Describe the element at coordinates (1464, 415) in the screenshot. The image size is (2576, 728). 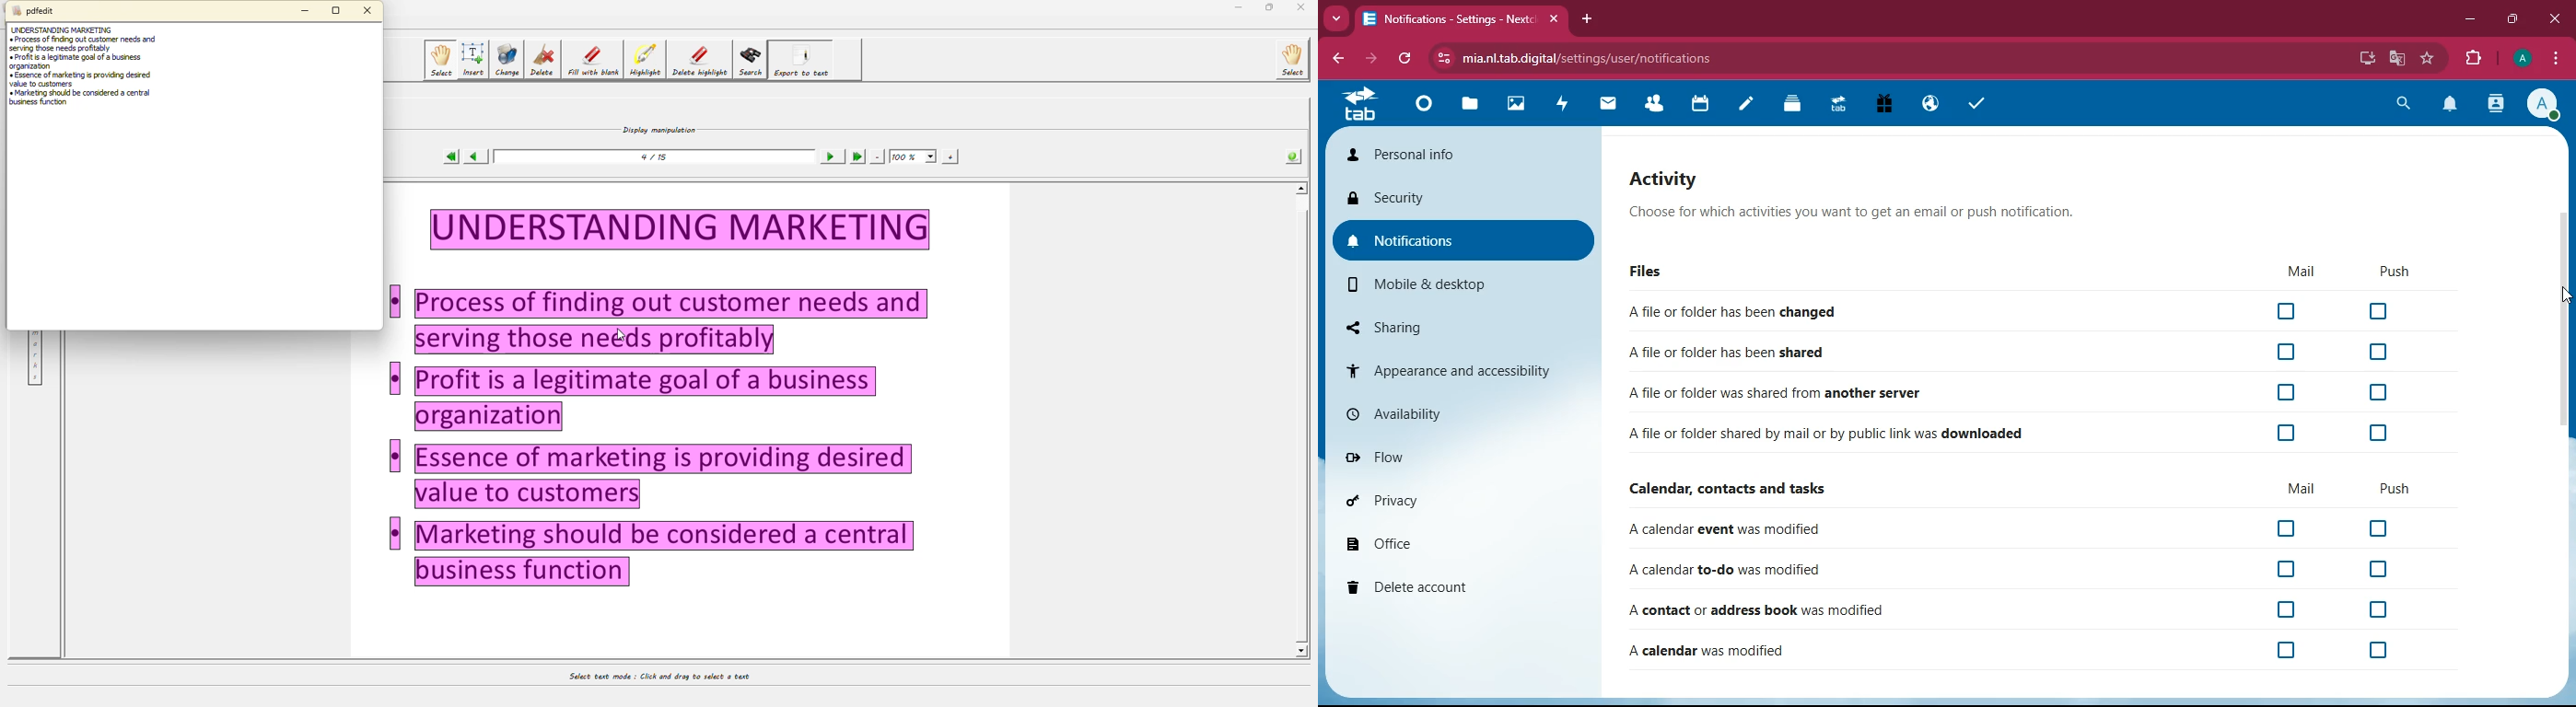
I see `availability` at that location.